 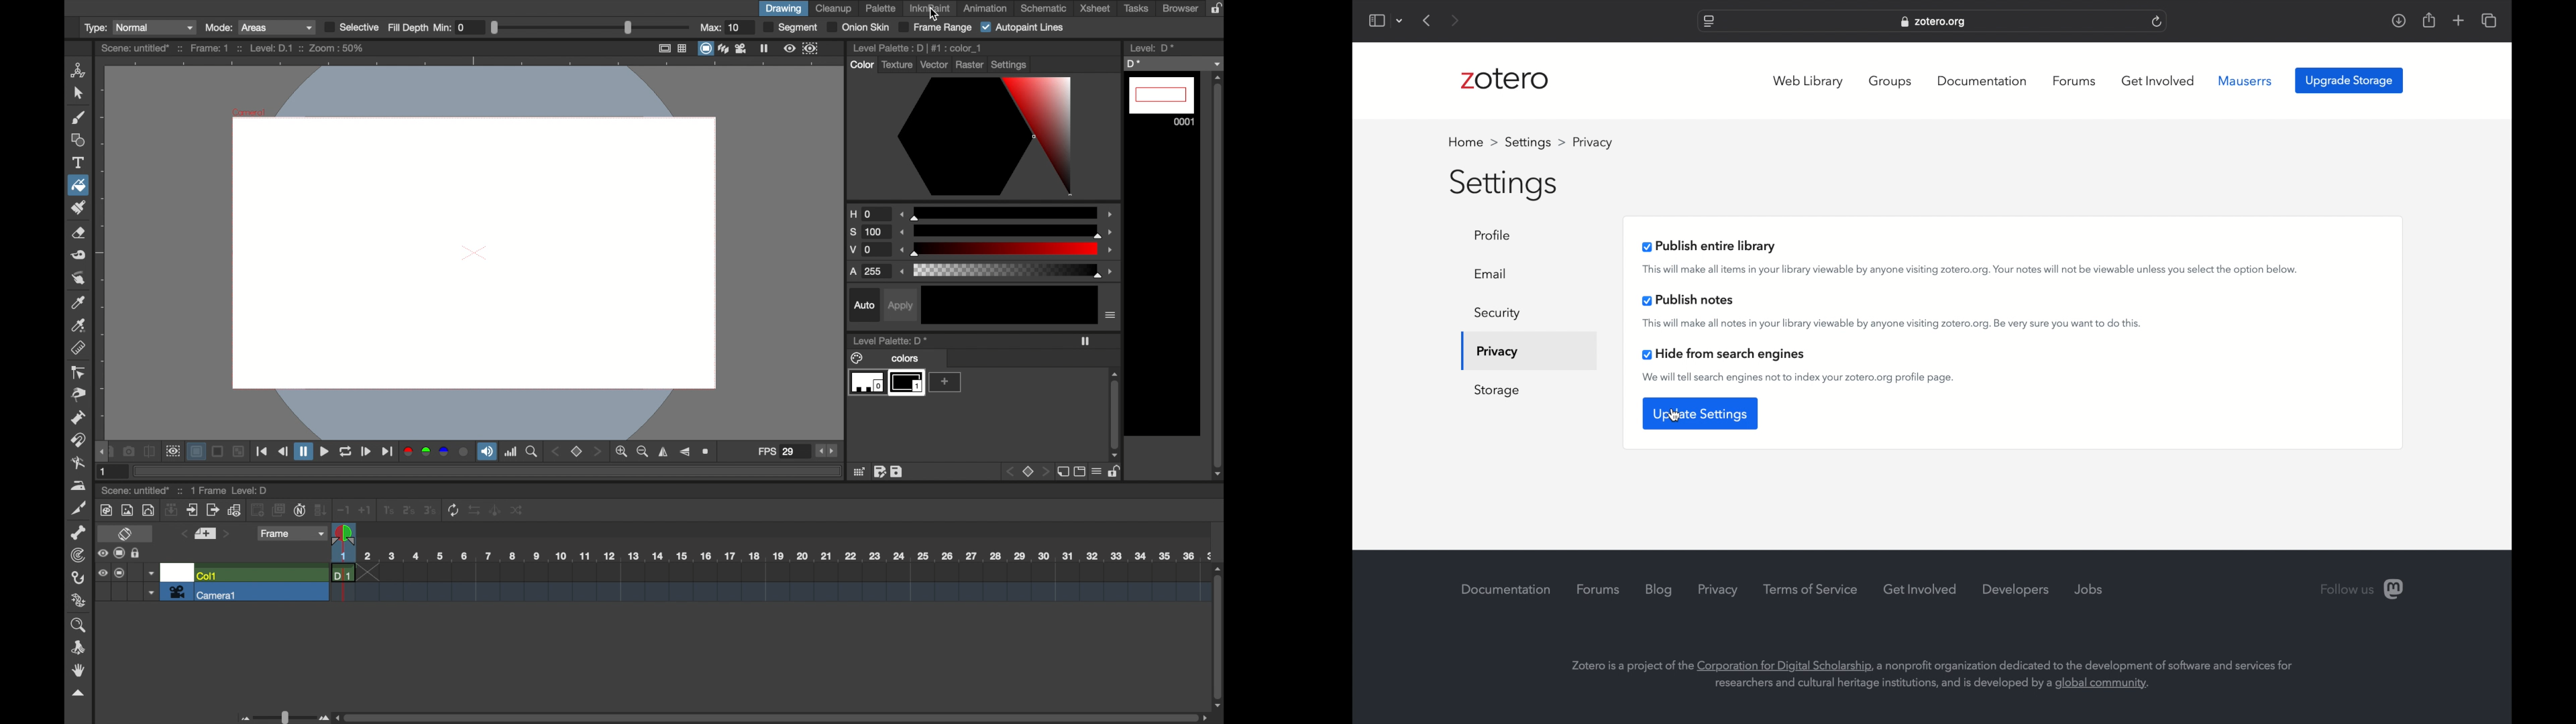 I want to click on get involved, so click(x=1921, y=589).